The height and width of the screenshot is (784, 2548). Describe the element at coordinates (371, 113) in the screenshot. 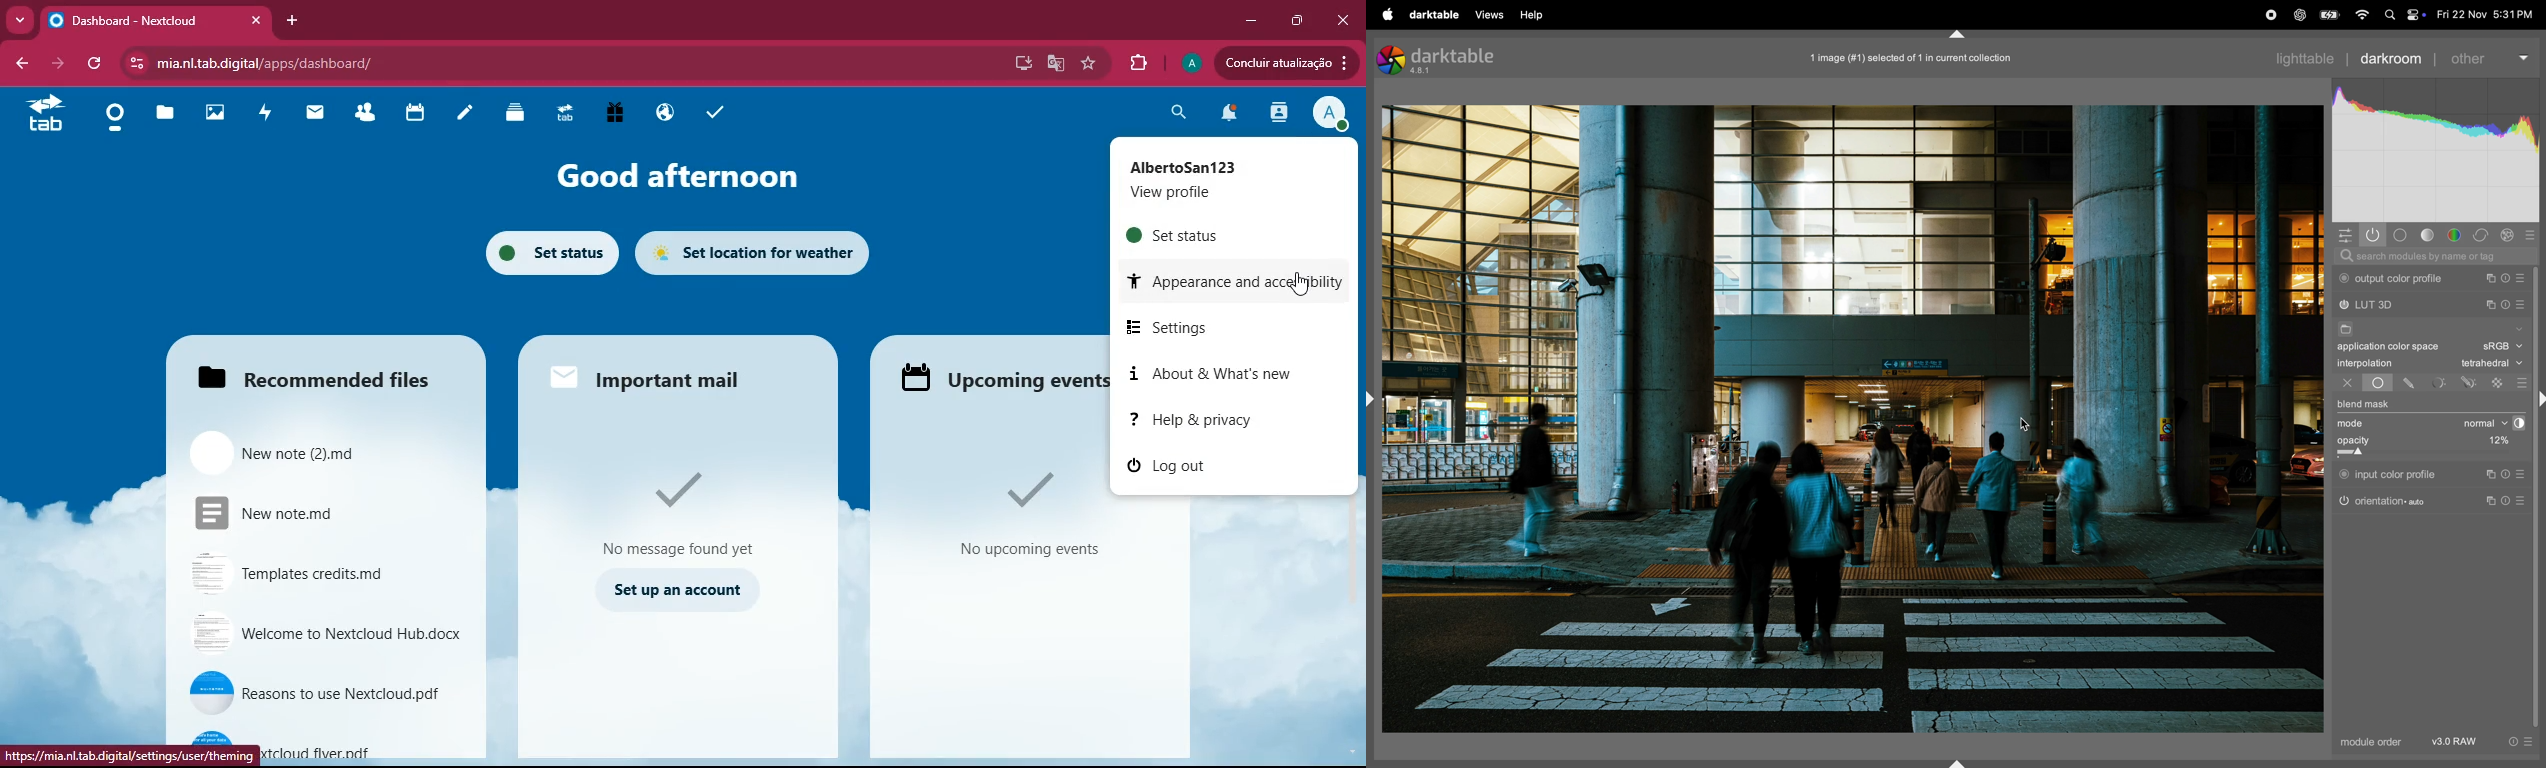

I see `friends` at that location.